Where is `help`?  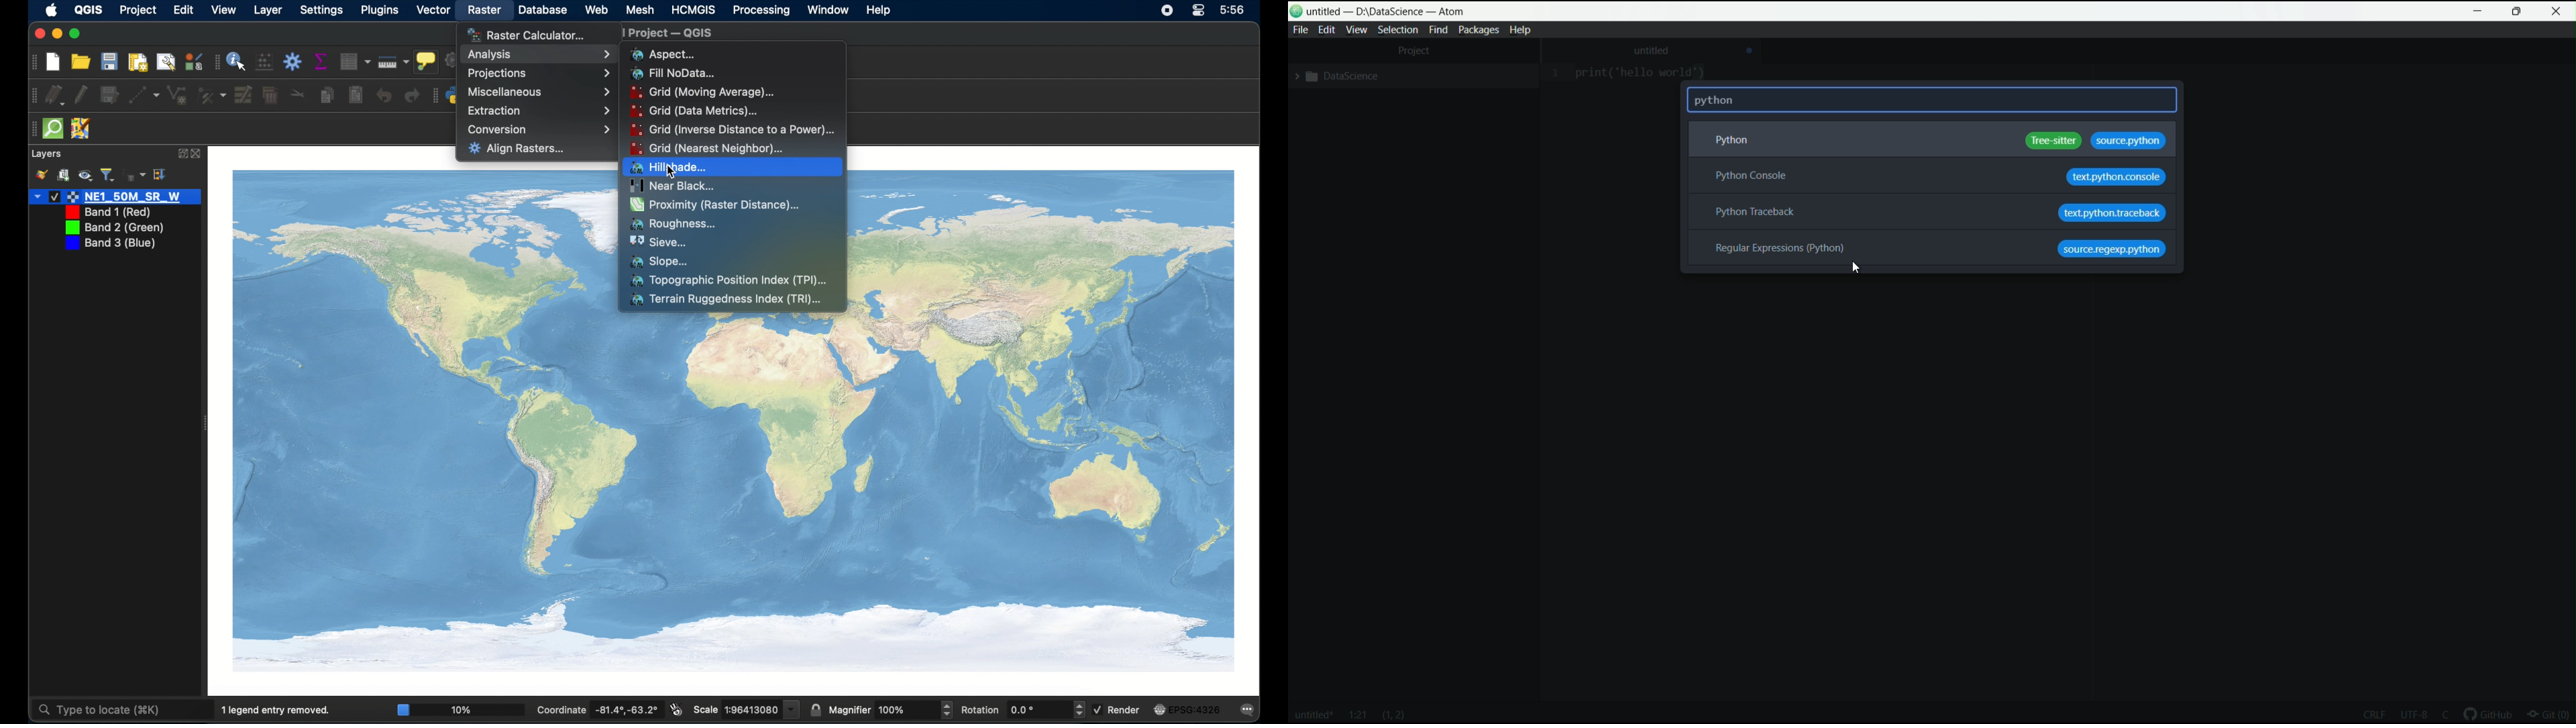 help is located at coordinates (879, 11).